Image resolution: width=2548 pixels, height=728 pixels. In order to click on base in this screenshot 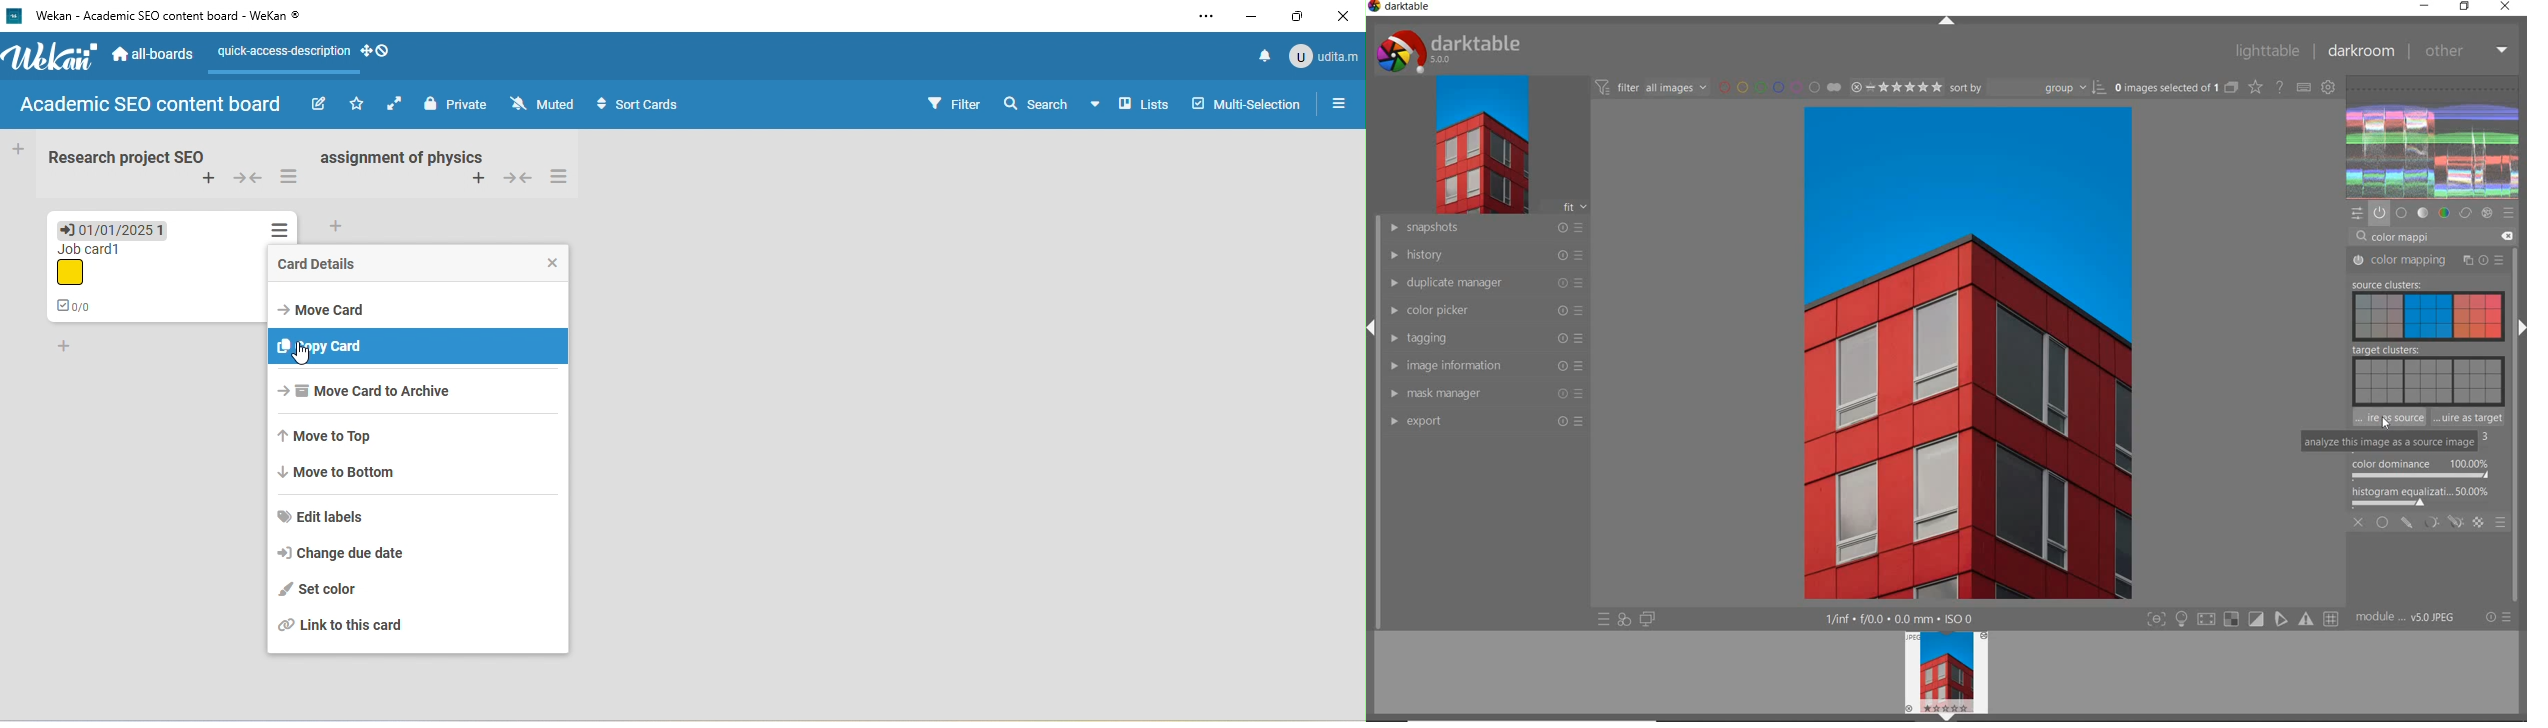, I will do `click(2403, 214)`.